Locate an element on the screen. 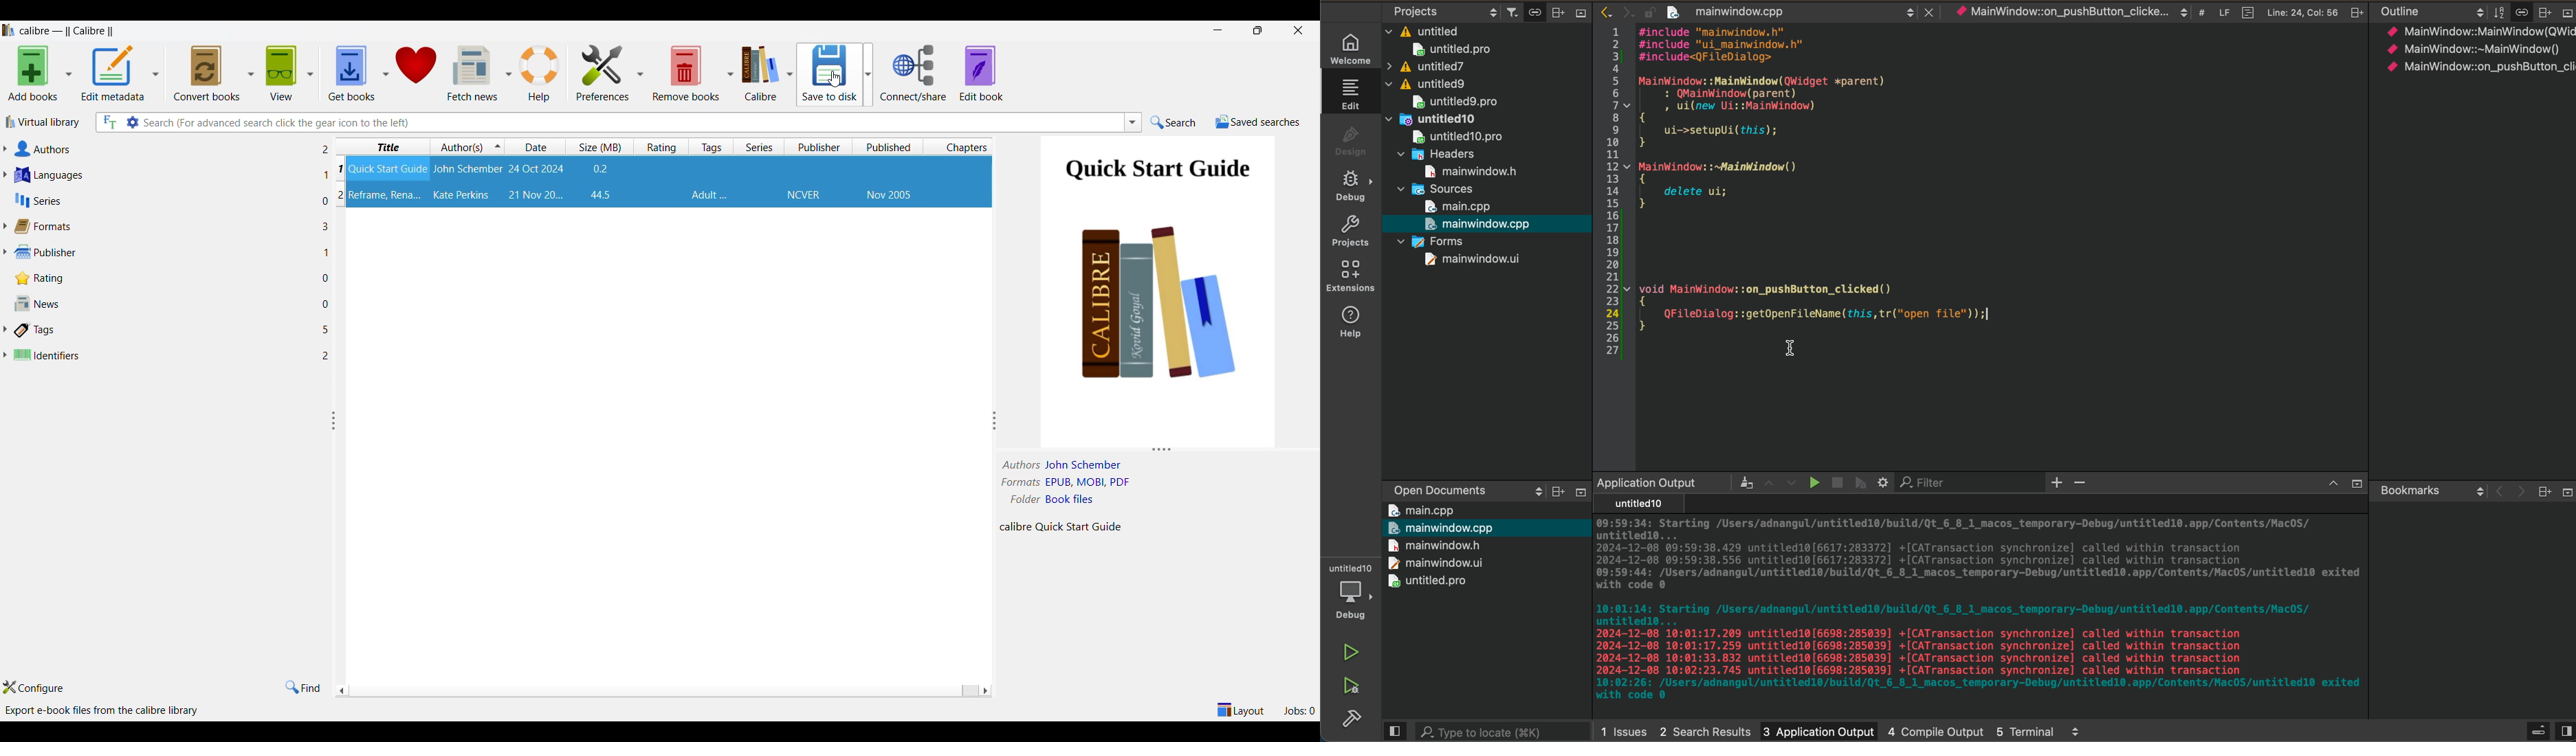 Image resolution: width=2576 pixels, height=756 pixels. 1 issues is located at coordinates (1624, 729).